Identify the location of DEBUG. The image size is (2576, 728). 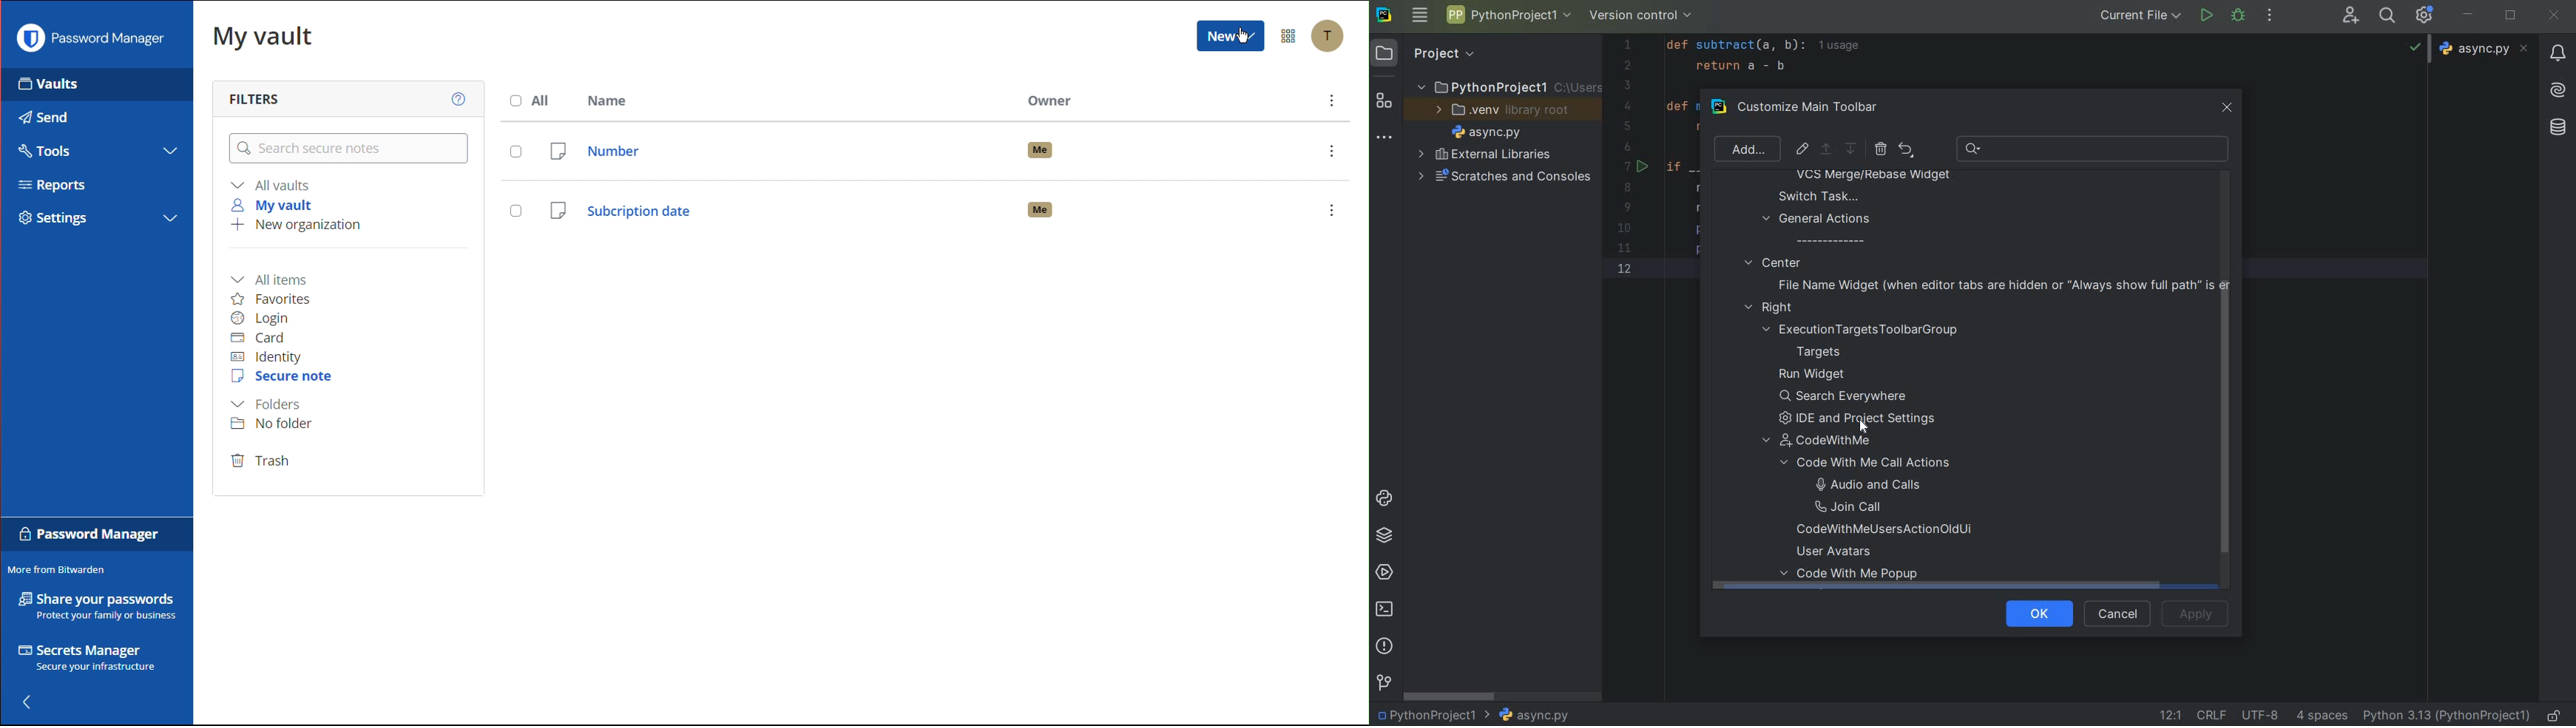
(2241, 18).